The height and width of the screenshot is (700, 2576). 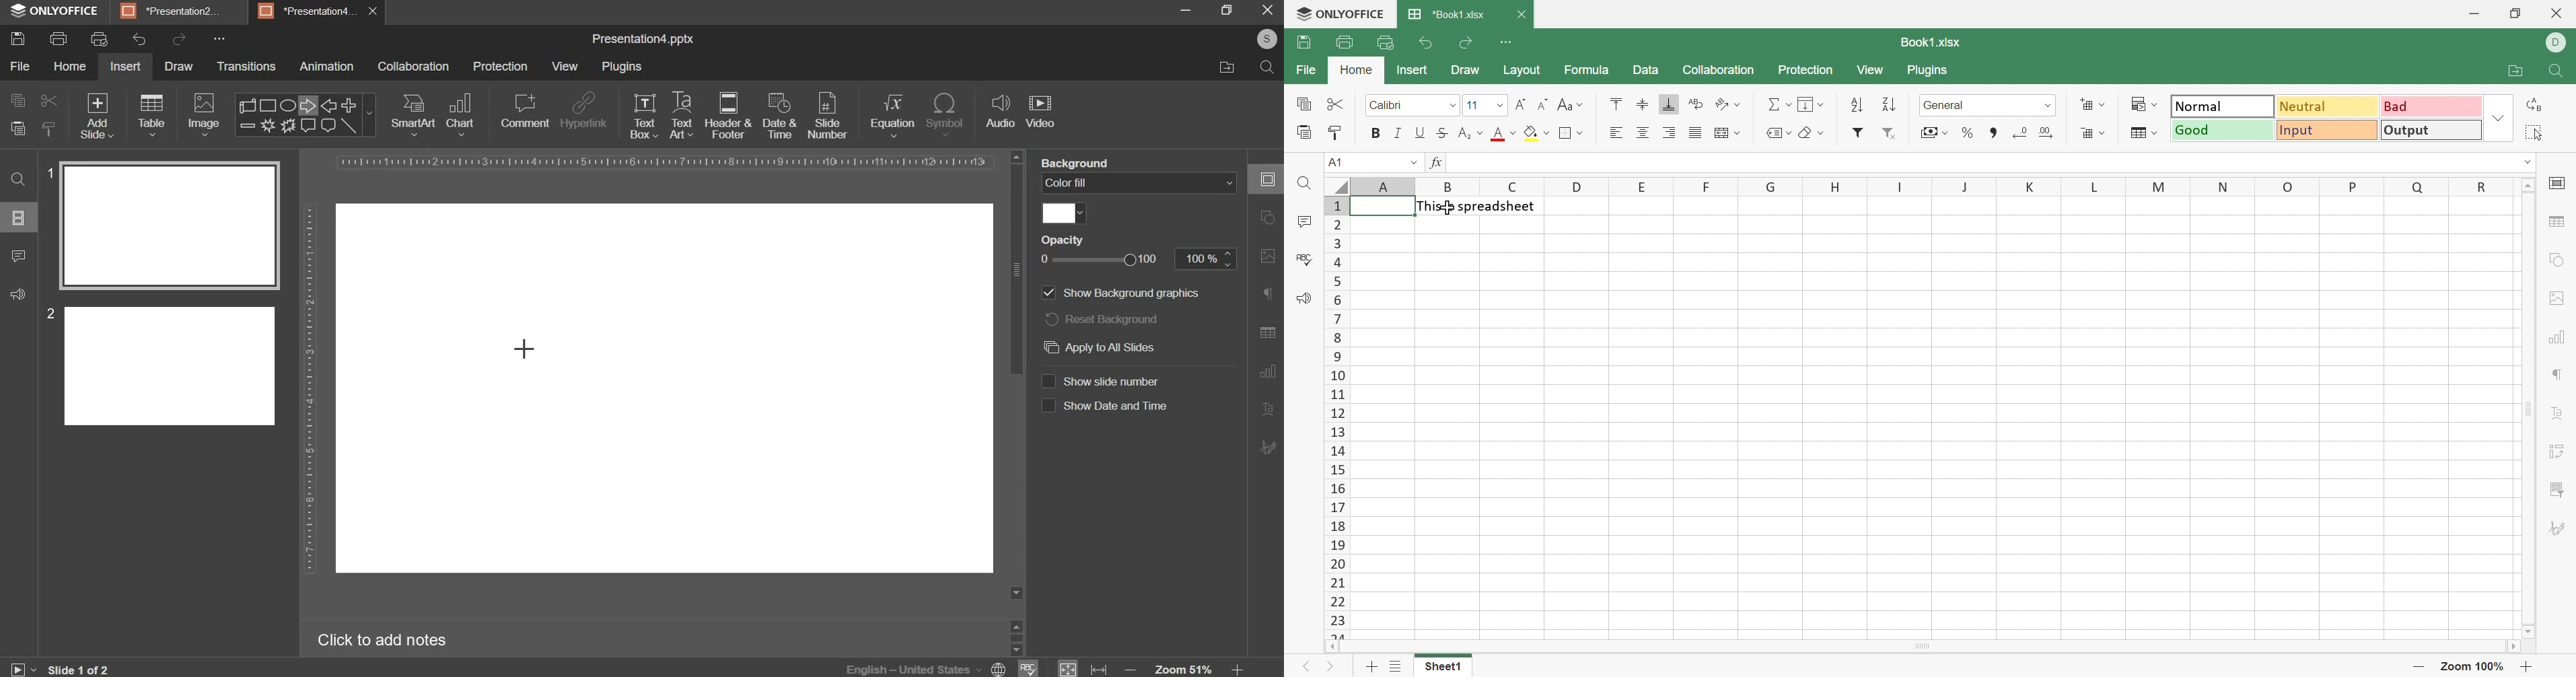 I want to click on *Book1.xlsx, so click(x=1445, y=15).